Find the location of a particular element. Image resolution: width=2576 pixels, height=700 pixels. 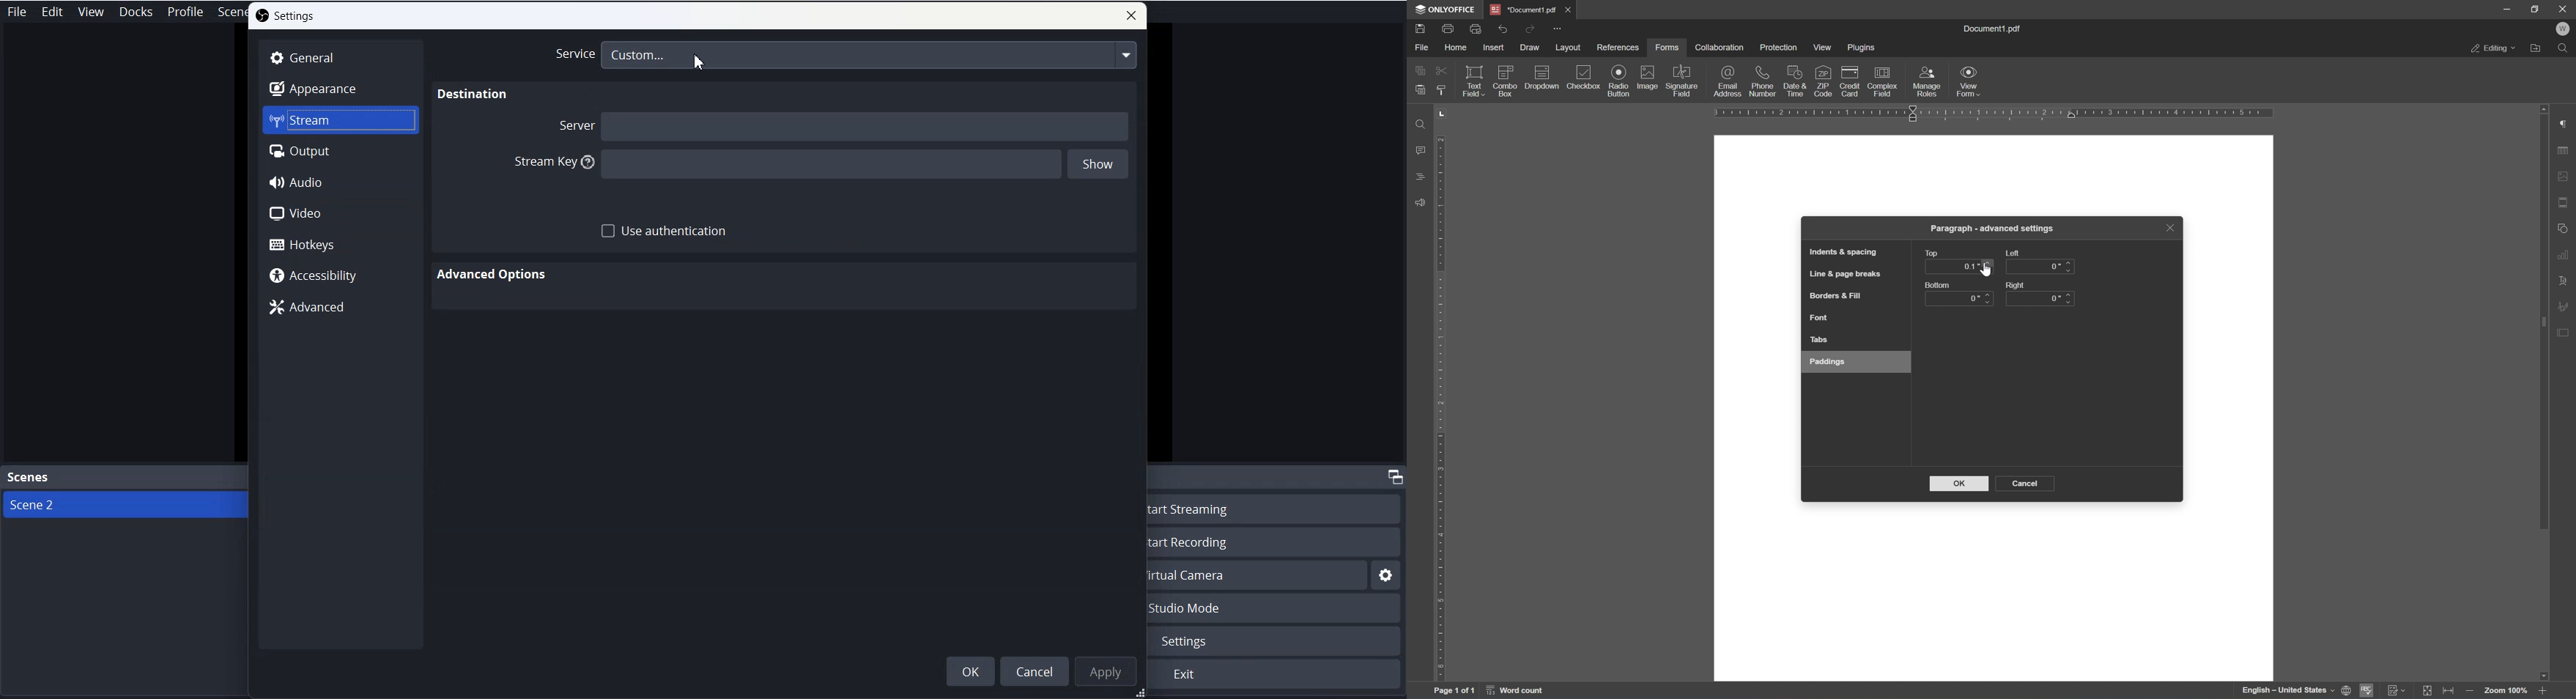

Show is located at coordinates (1102, 164).